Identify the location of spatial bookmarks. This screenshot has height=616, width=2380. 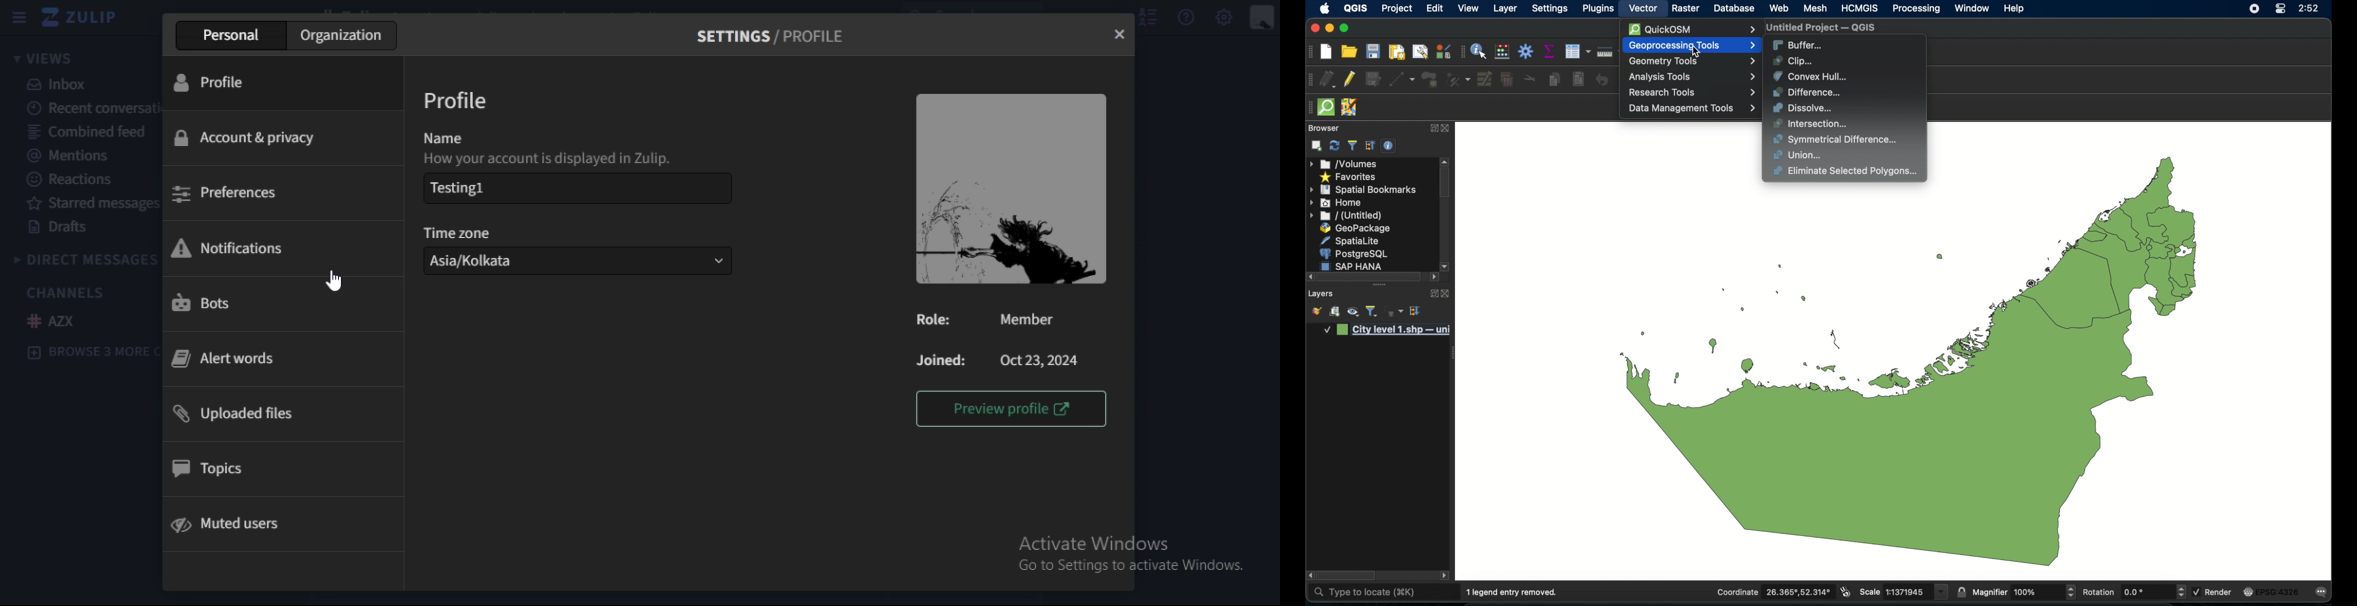
(1362, 190).